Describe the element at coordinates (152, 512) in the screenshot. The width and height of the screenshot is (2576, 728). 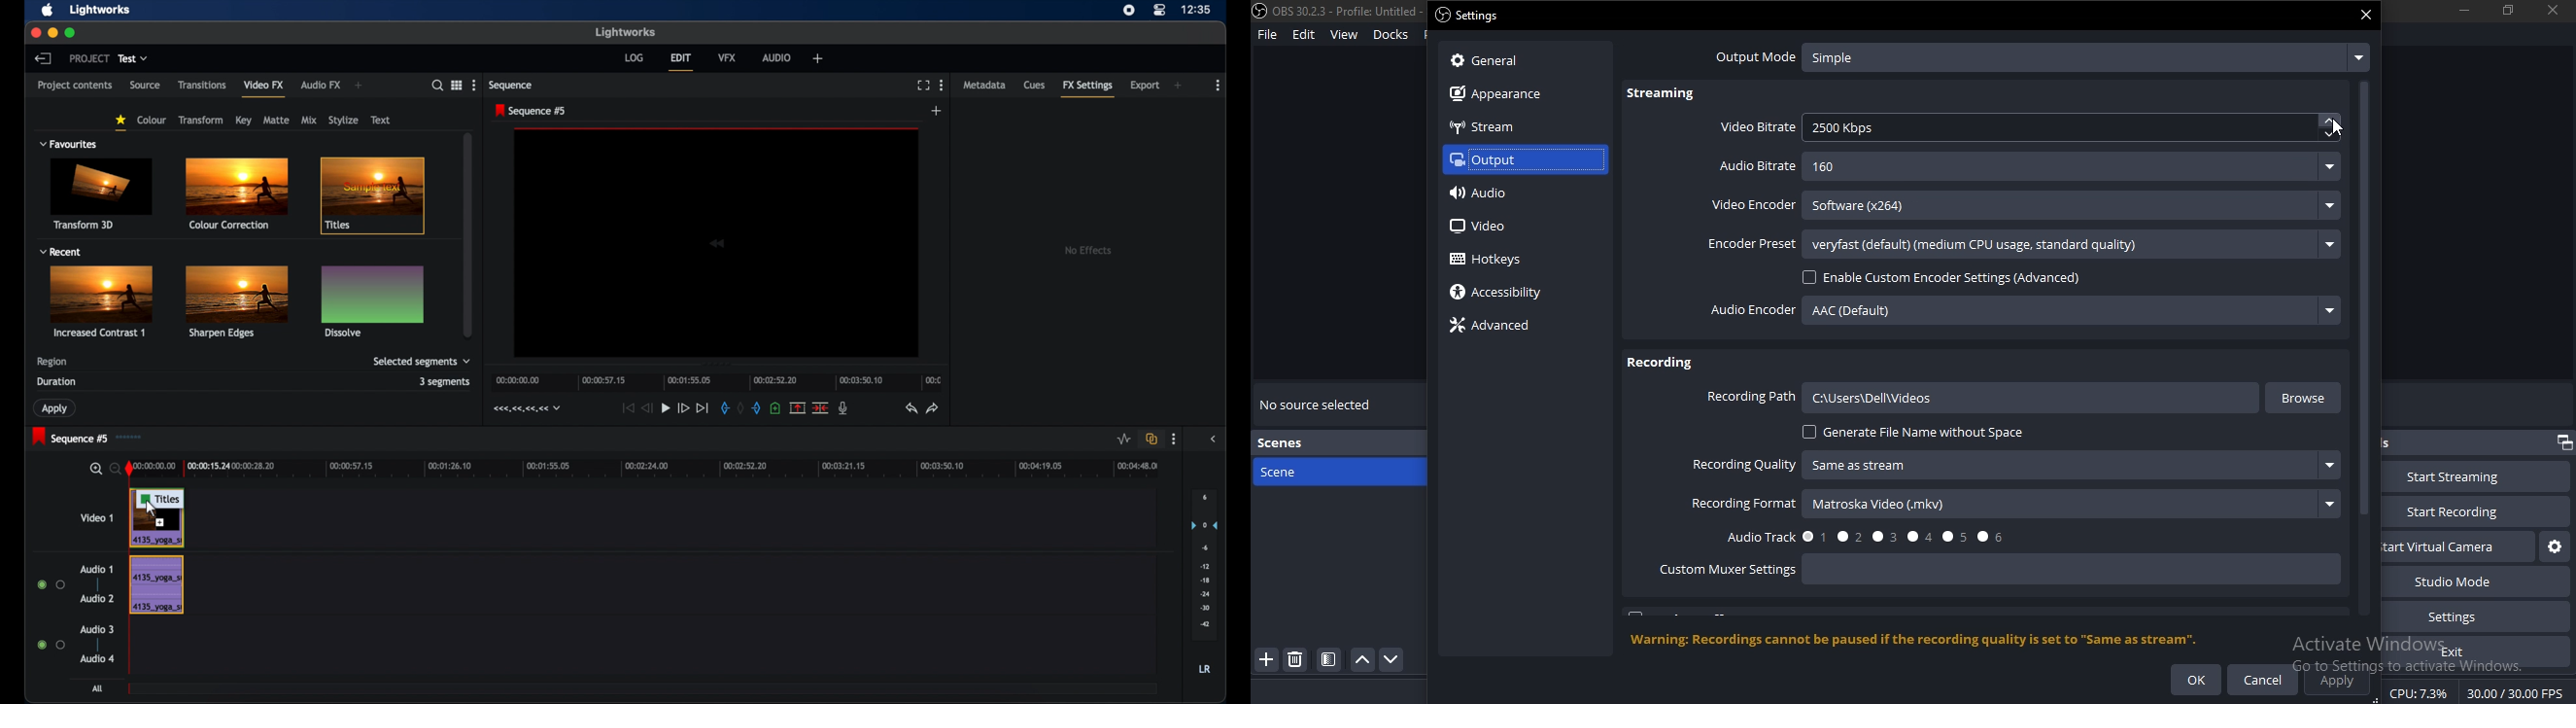
I see `Cursor` at that location.